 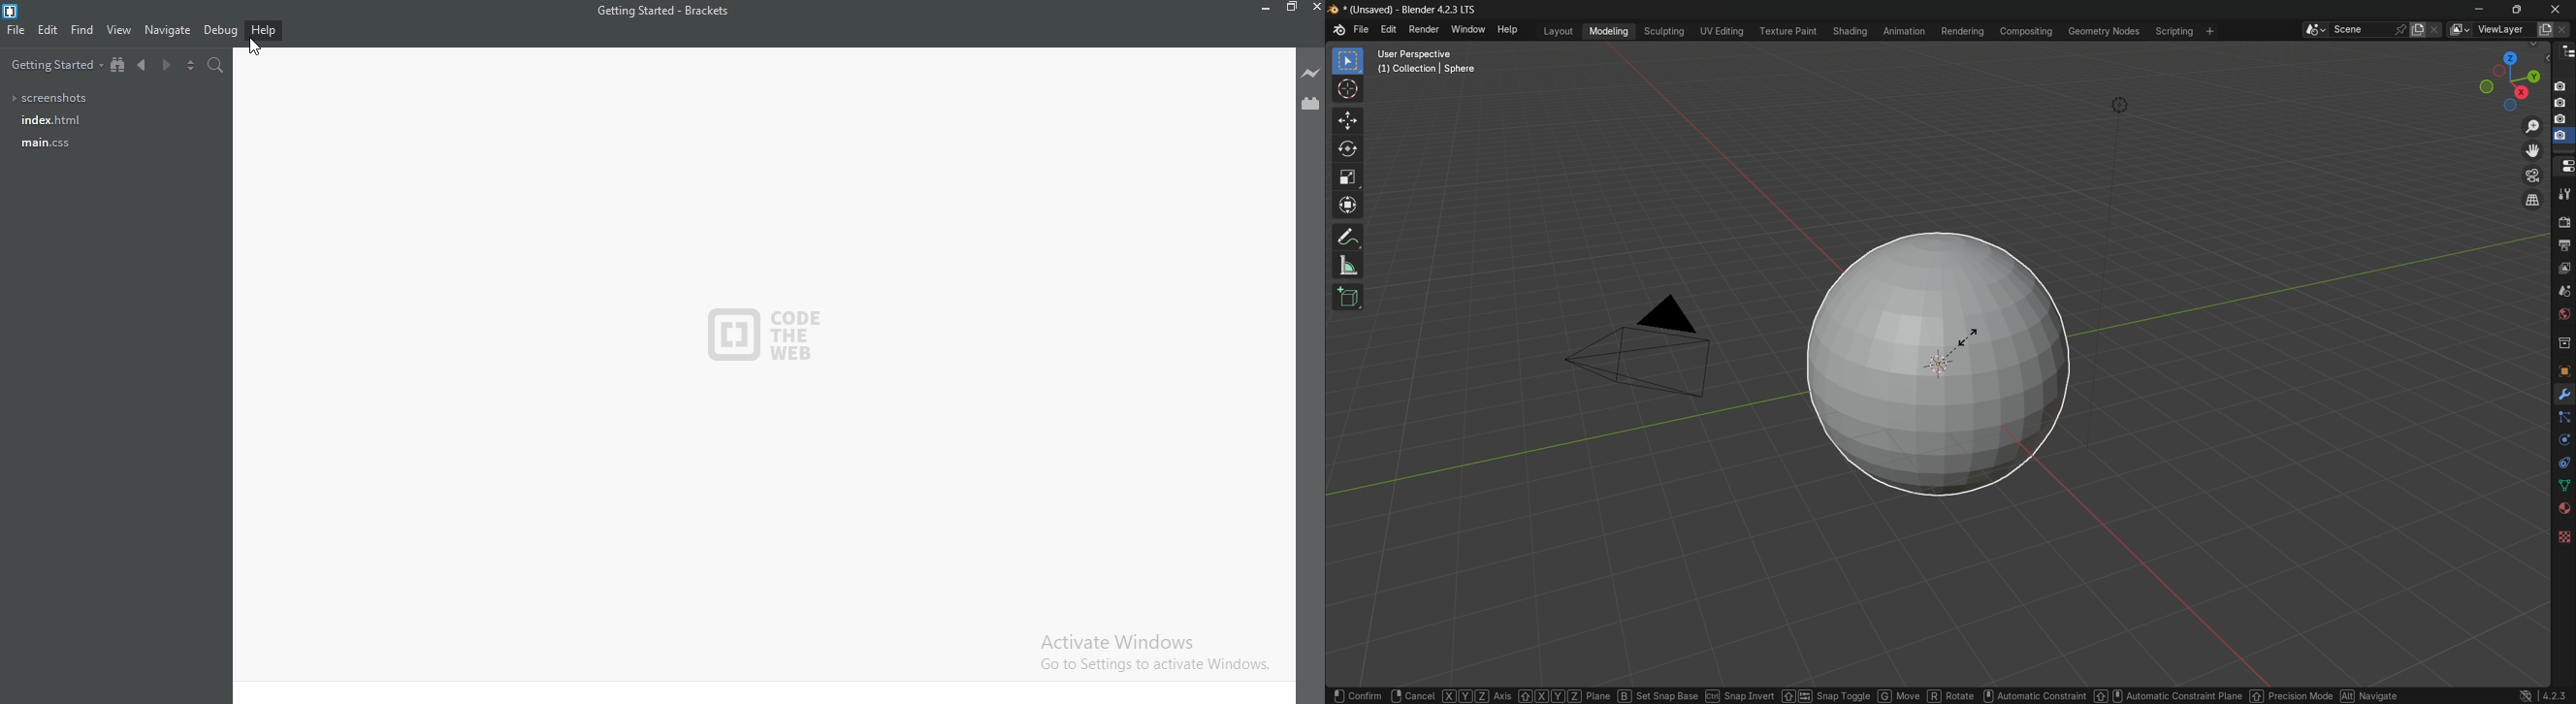 What do you see at coordinates (1348, 237) in the screenshot?
I see `annotate` at bounding box center [1348, 237].